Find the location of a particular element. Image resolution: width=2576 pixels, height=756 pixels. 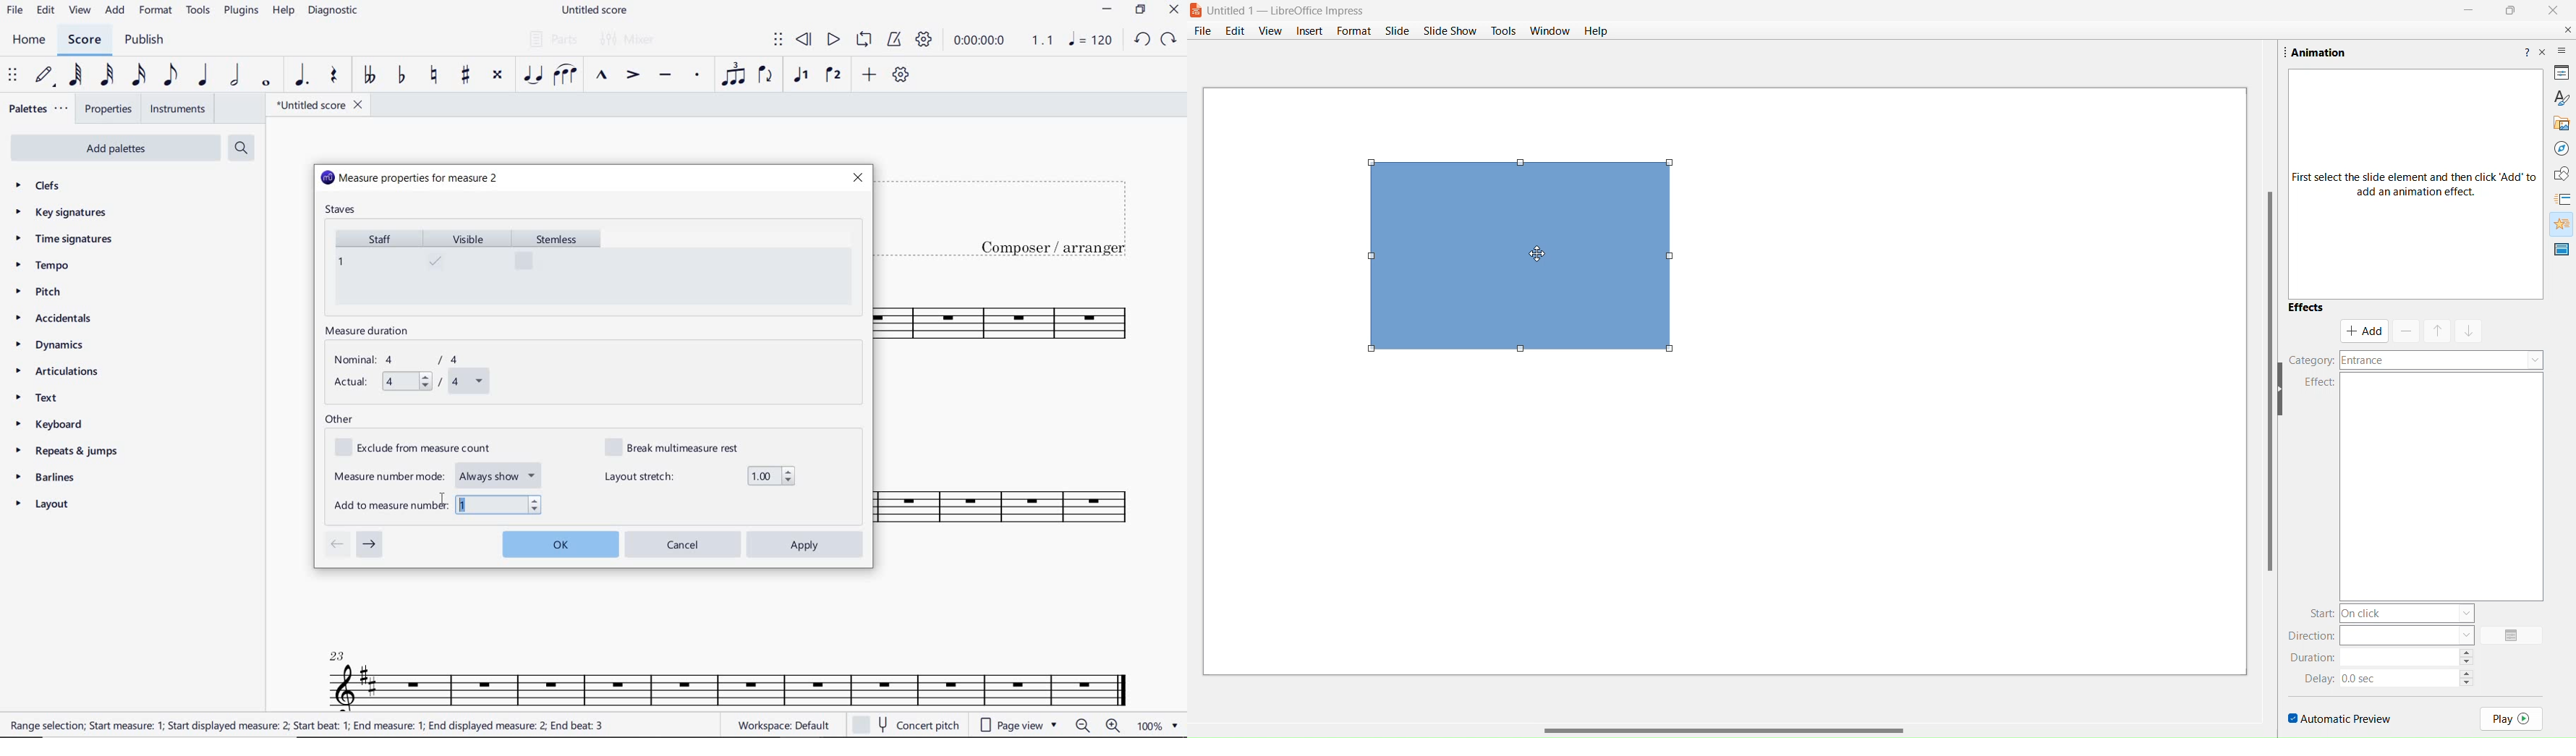

DIAGNOSTIC is located at coordinates (337, 11).